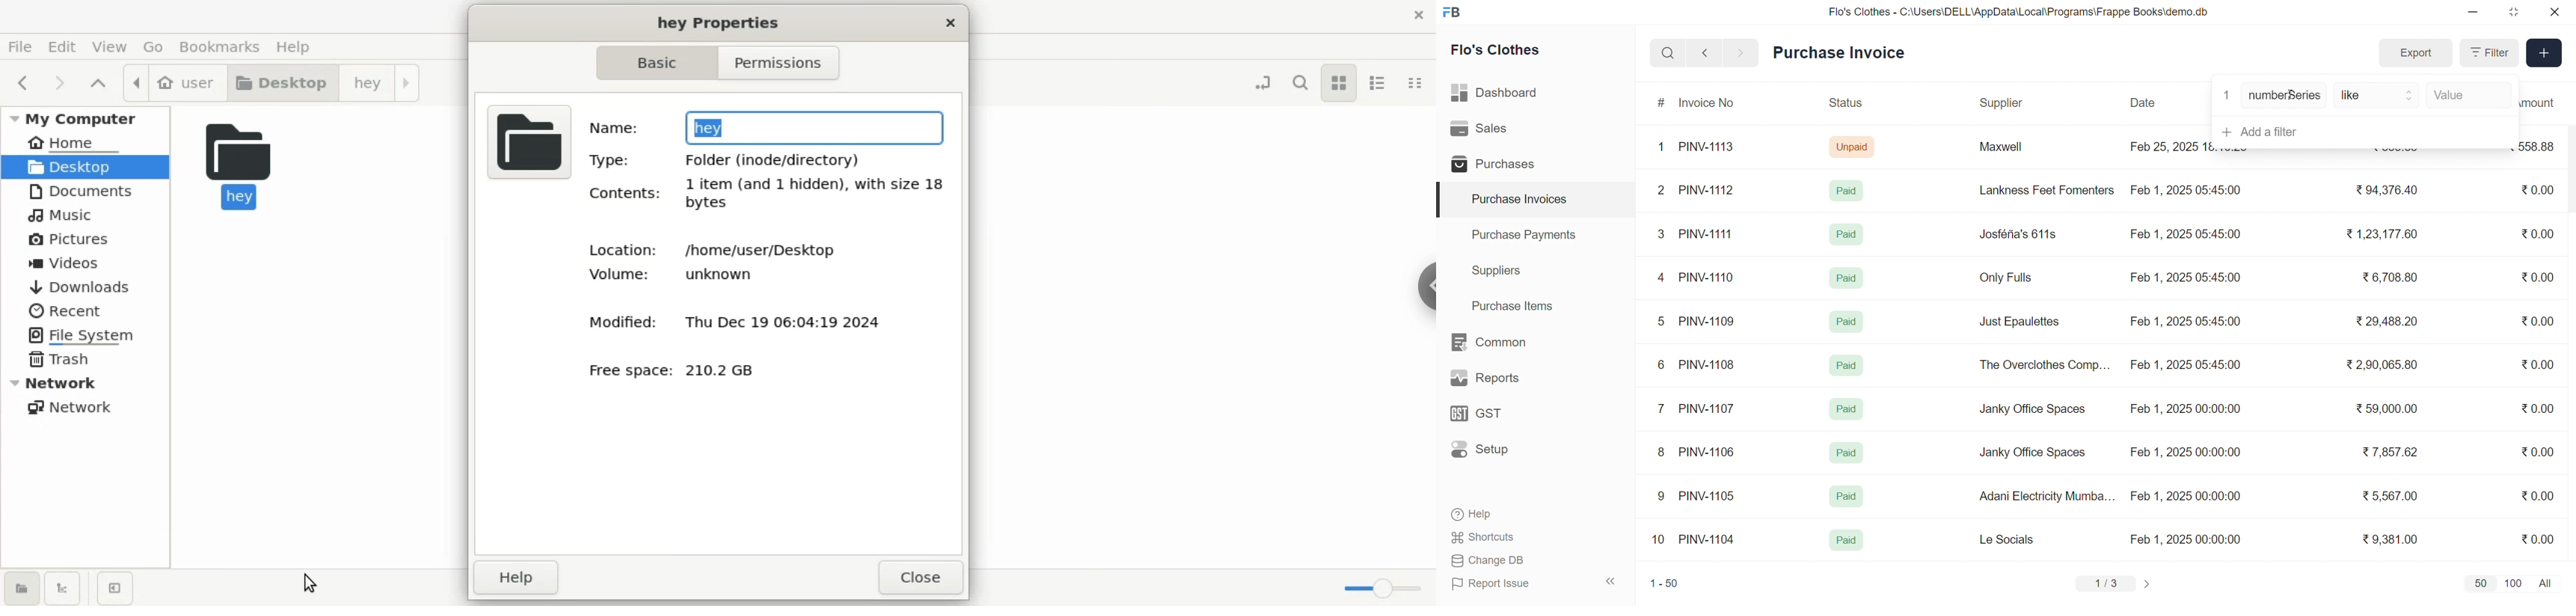  I want to click on Purchase Invoices, so click(1517, 200).